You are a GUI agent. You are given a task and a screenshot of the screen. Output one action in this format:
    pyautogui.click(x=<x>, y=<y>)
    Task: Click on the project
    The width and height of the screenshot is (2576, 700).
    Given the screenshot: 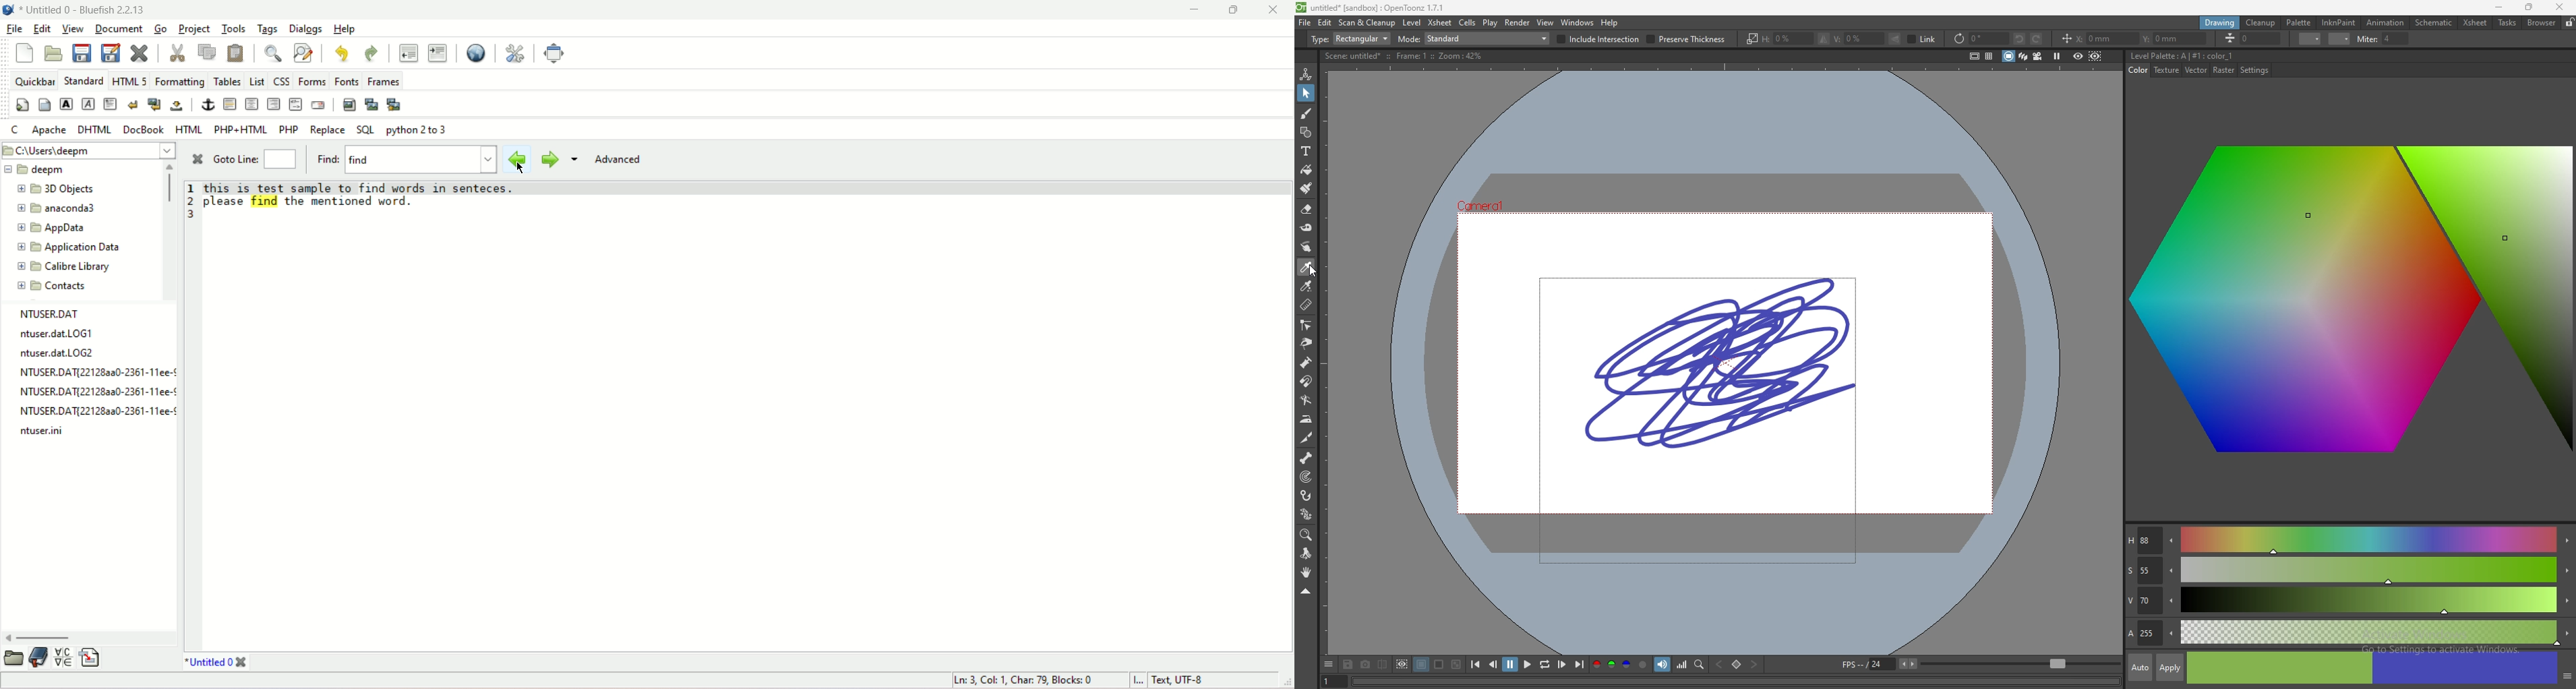 What is the action you would take?
    pyautogui.click(x=193, y=29)
    